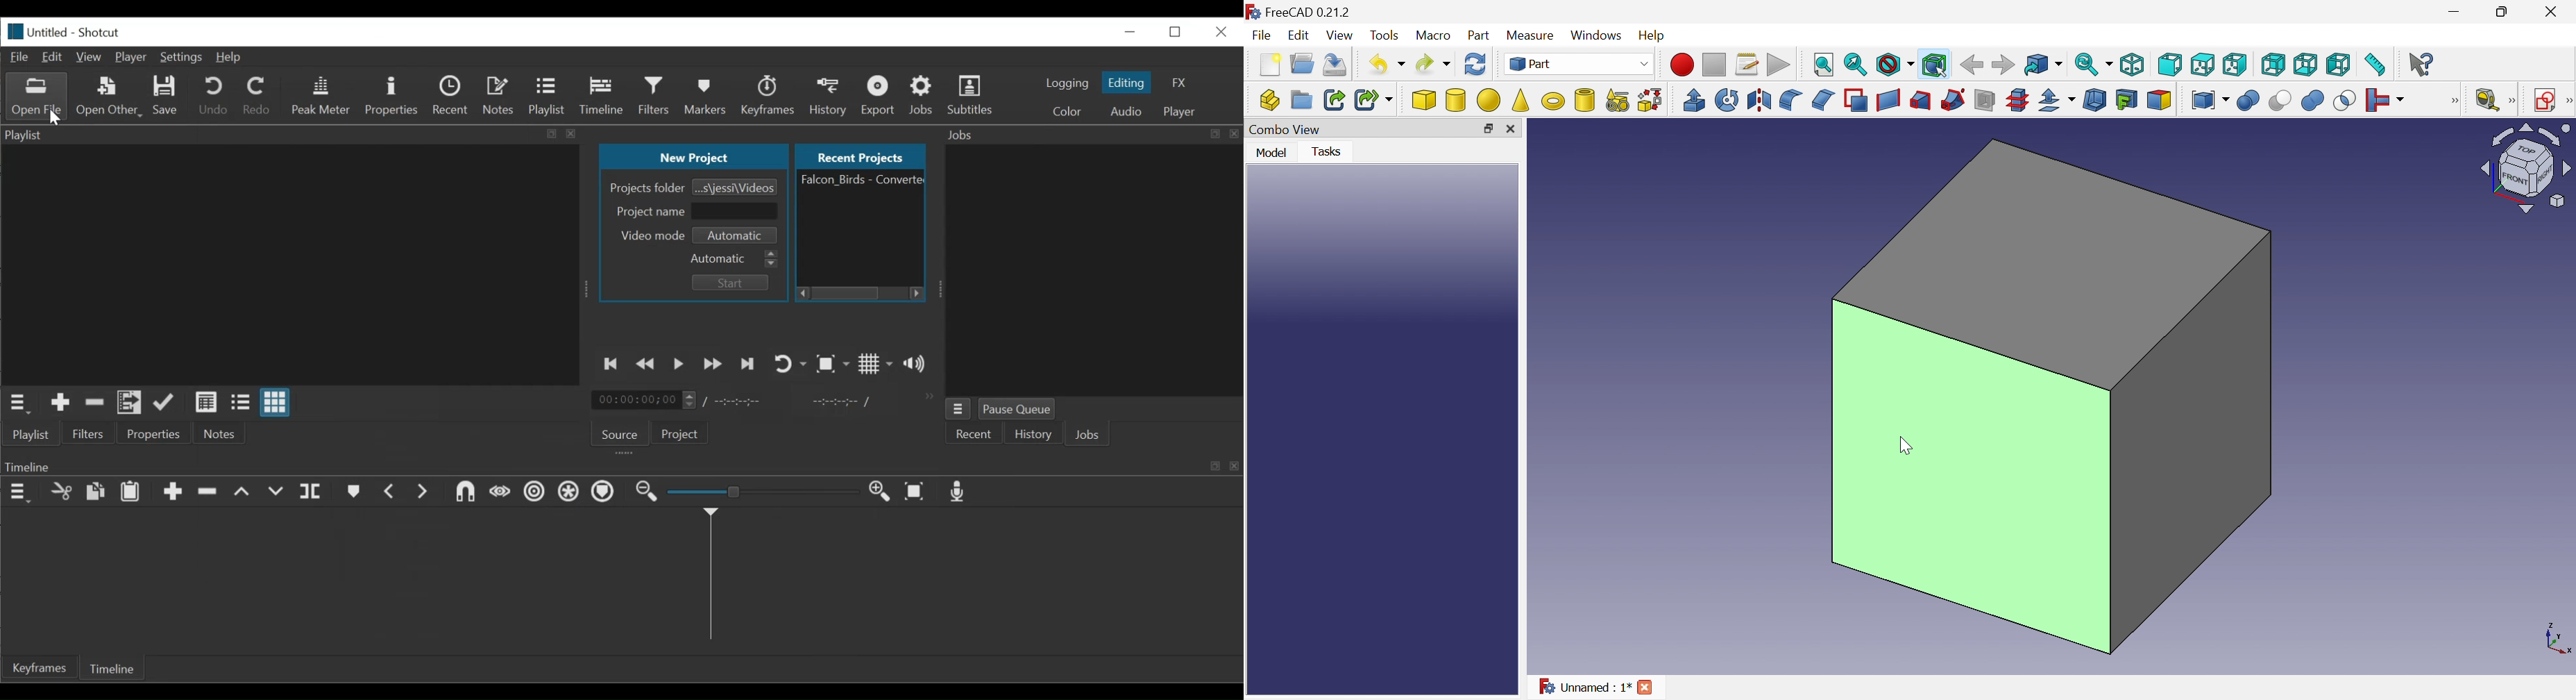 This screenshot has height=700, width=2576. What do you see at coordinates (448, 95) in the screenshot?
I see `Recent` at bounding box center [448, 95].